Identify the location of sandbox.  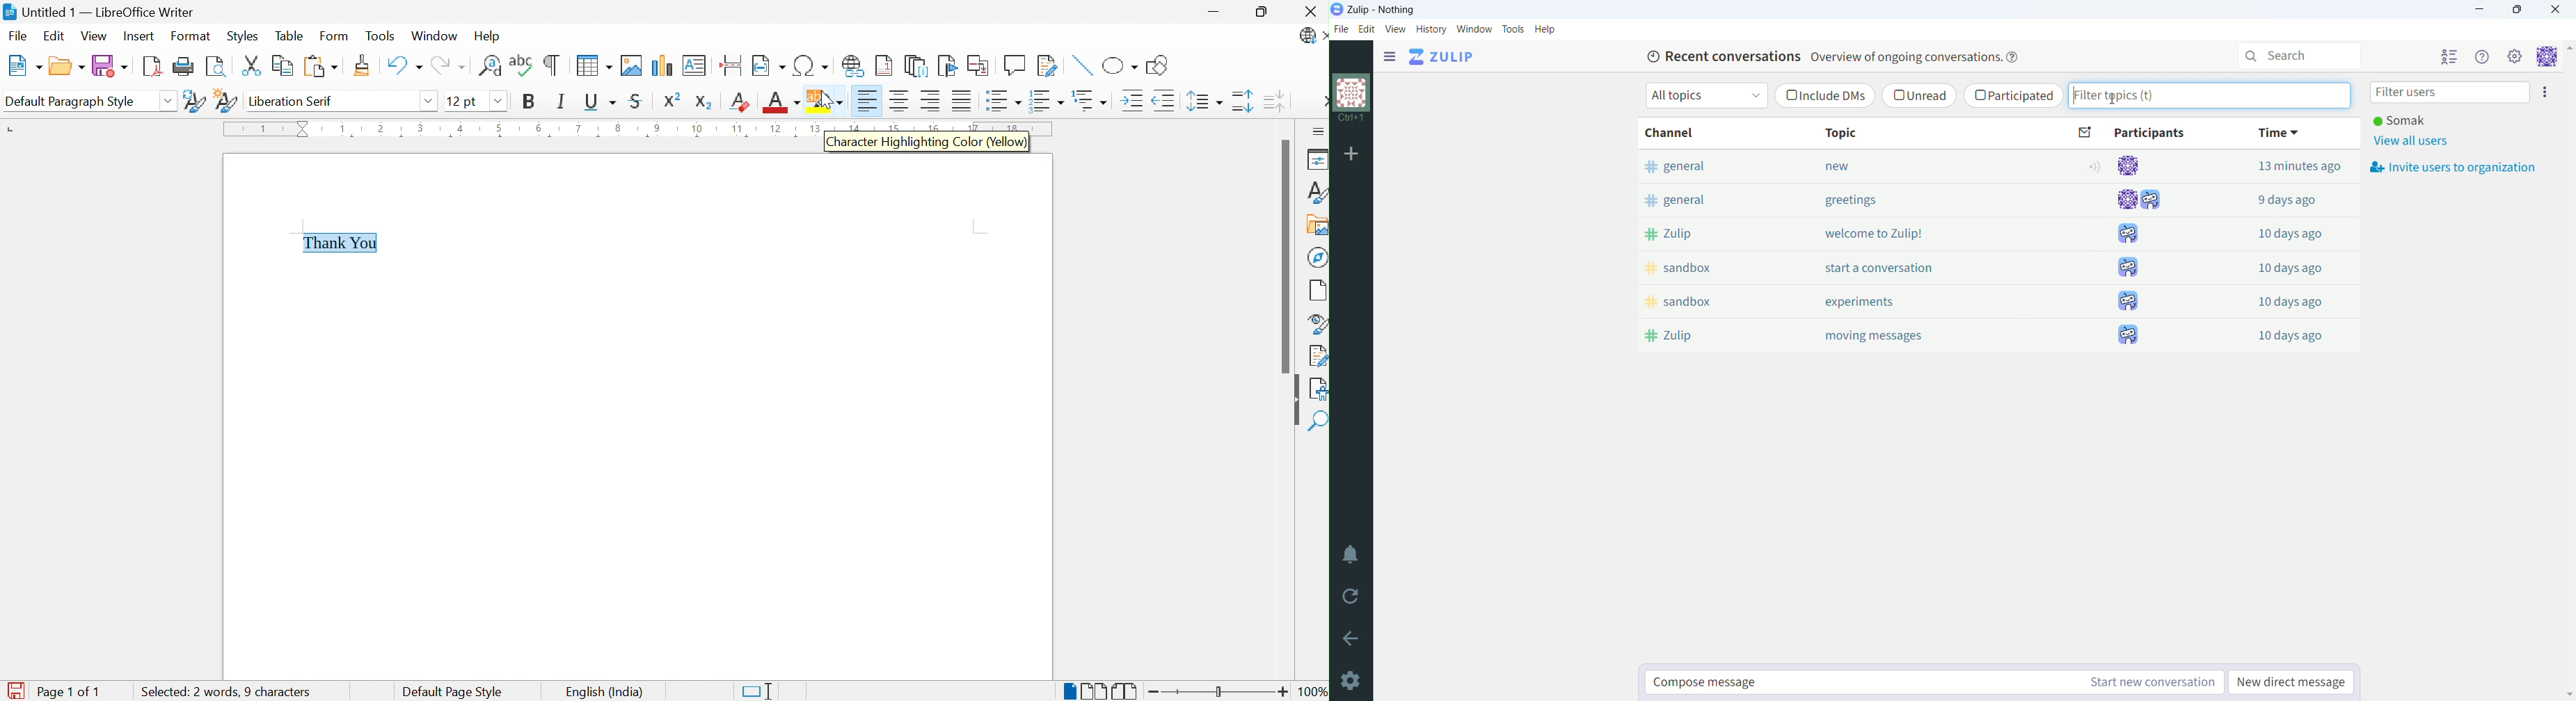
(1707, 301).